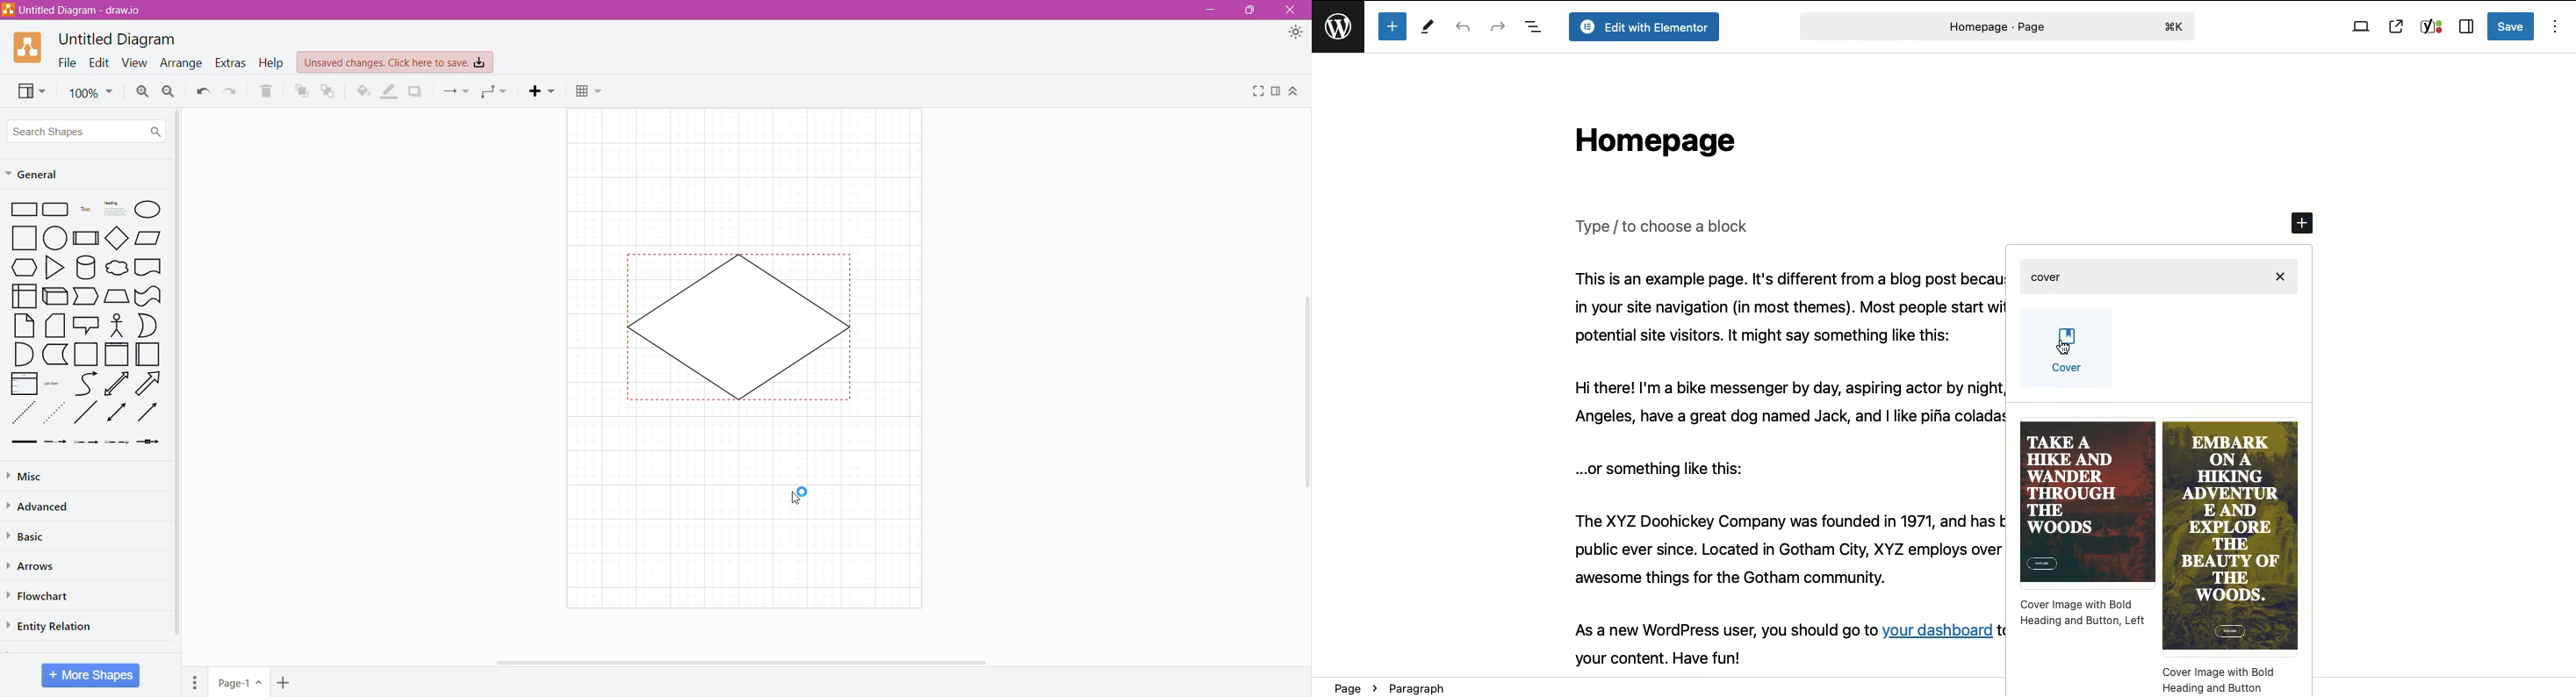 The height and width of the screenshot is (700, 2576). What do you see at coordinates (1295, 92) in the screenshot?
I see `Expand/Collapse` at bounding box center [1295, 92].